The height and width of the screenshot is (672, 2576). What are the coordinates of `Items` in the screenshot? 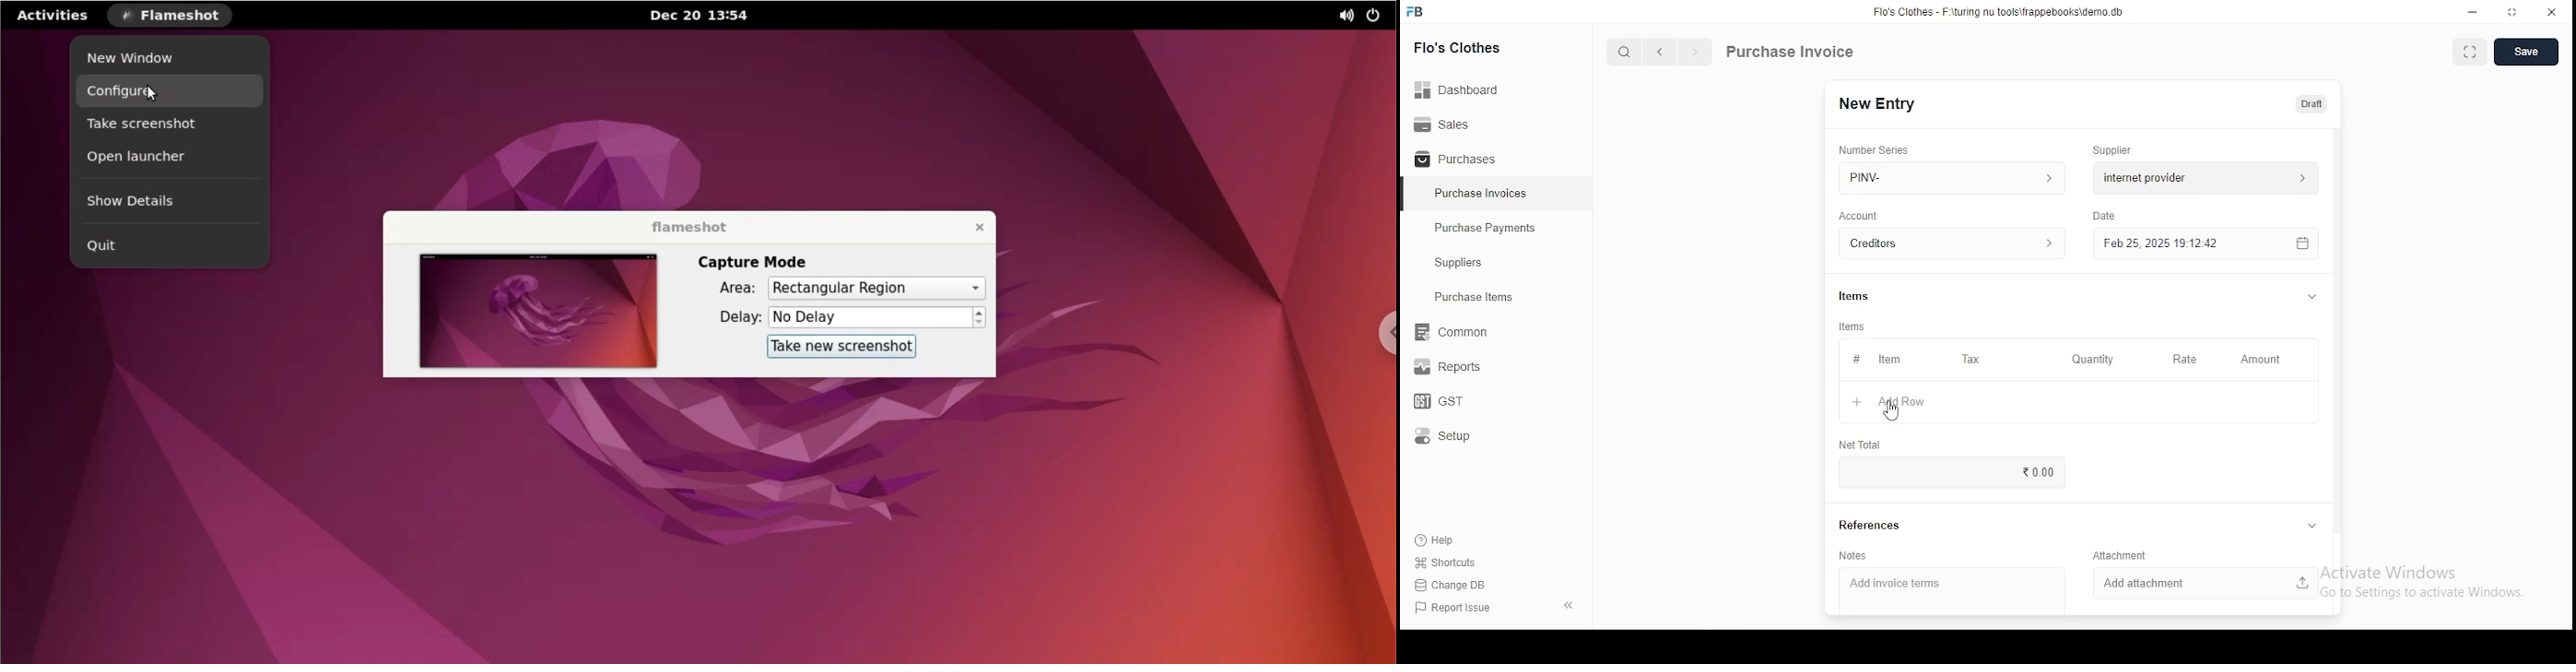 It's located at (1853, 326).